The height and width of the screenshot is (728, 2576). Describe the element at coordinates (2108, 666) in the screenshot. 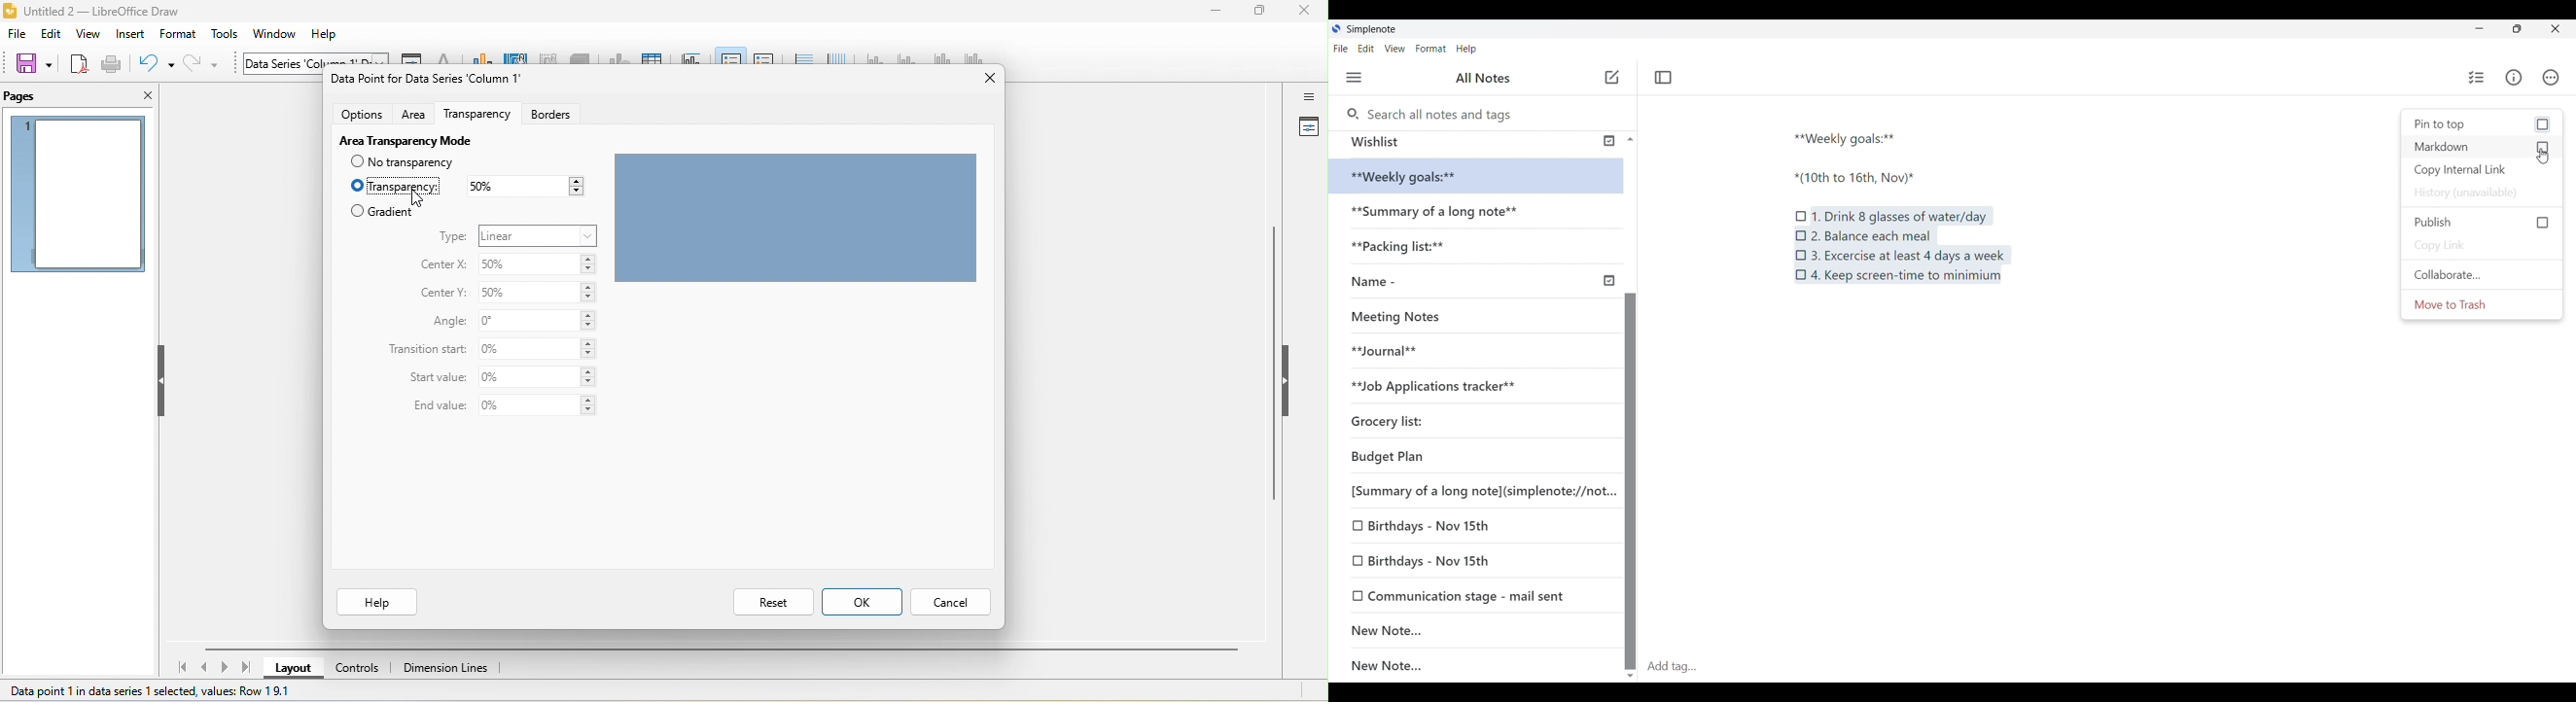

I see `Add tag` at that location.